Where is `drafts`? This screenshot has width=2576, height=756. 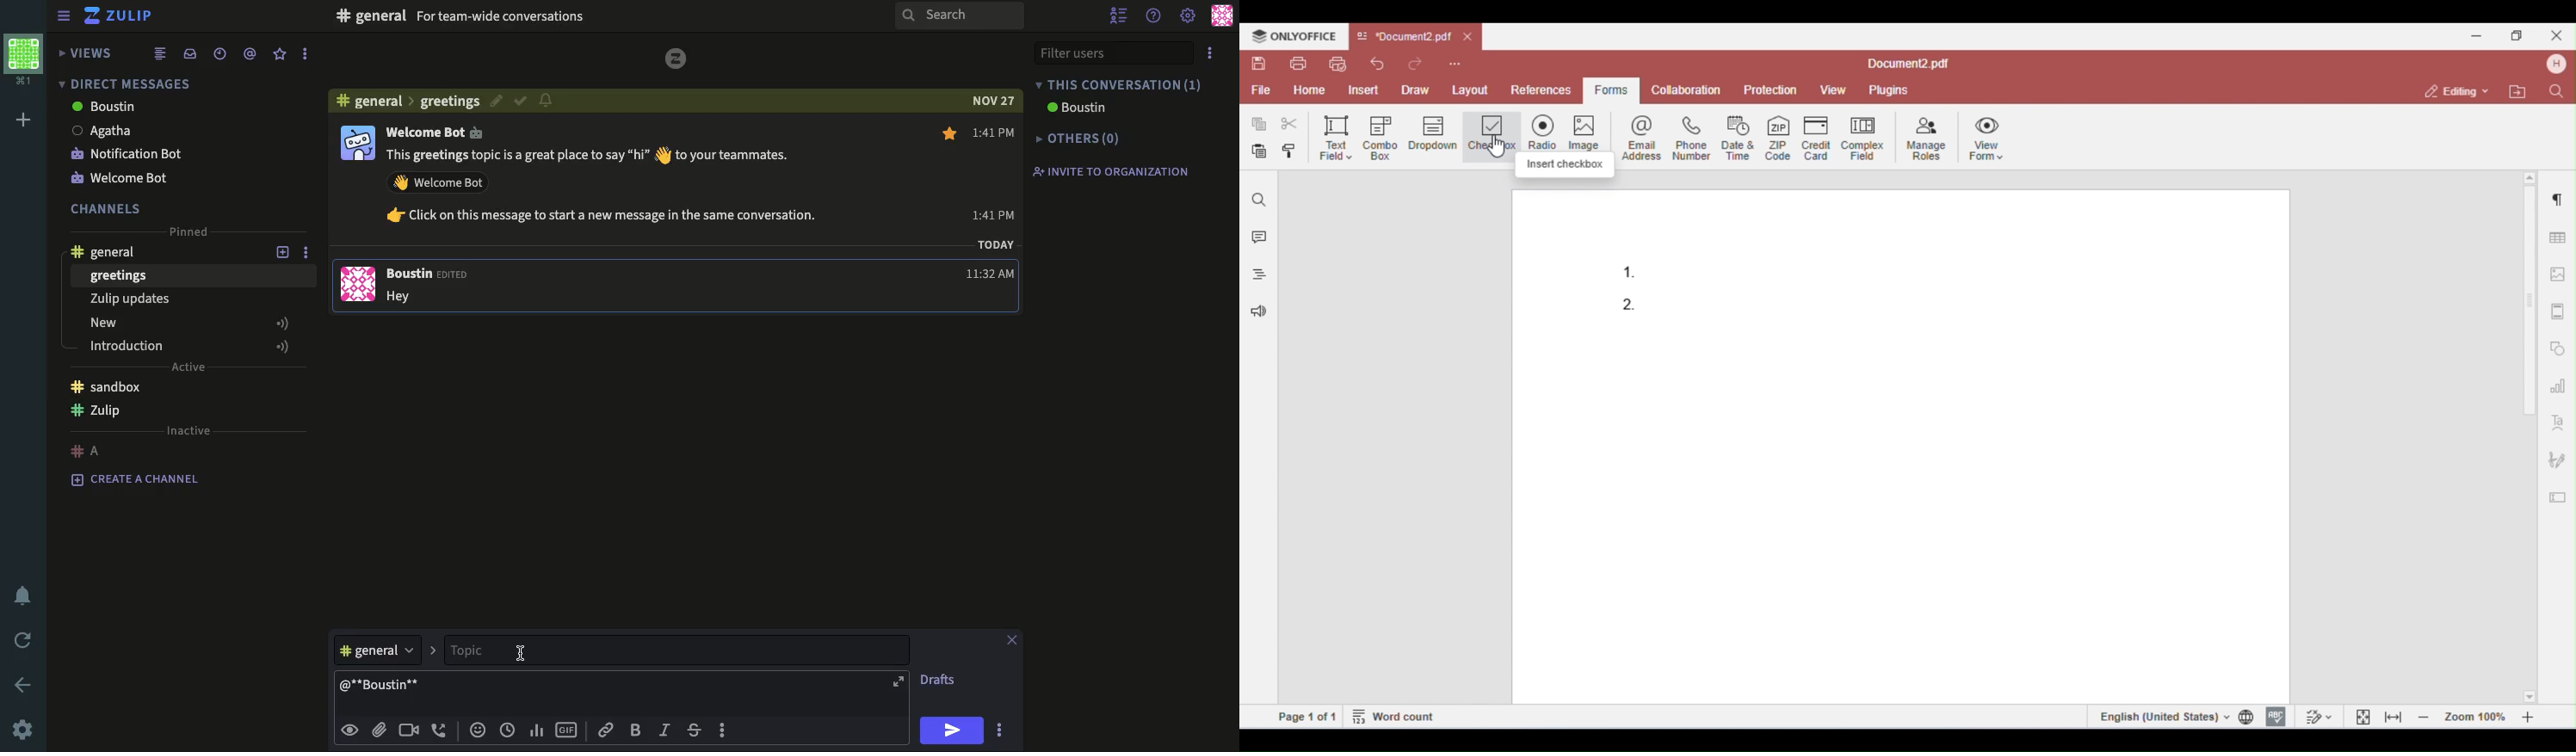
drafts is located at coordinates (938, 678).